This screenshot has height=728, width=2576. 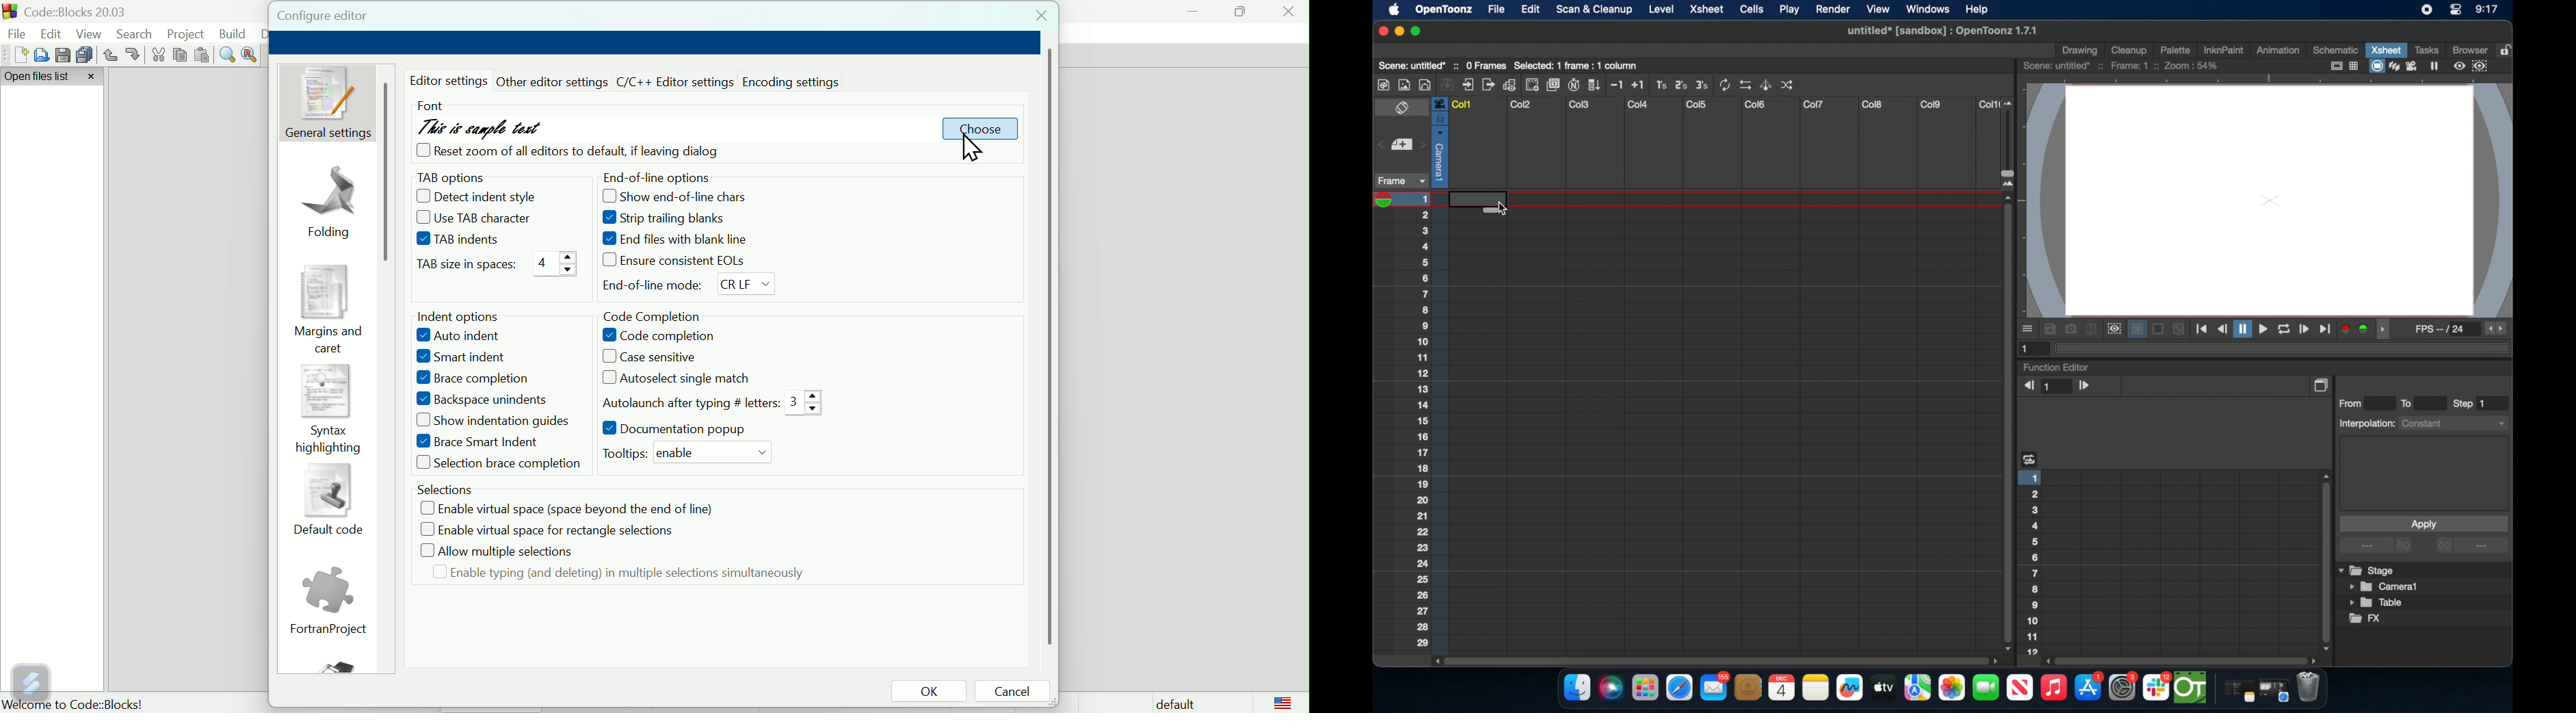 What do you see at coordinates (53, 77) in the screenshot?
I see `Open file list` at bounding box center [53, 77].